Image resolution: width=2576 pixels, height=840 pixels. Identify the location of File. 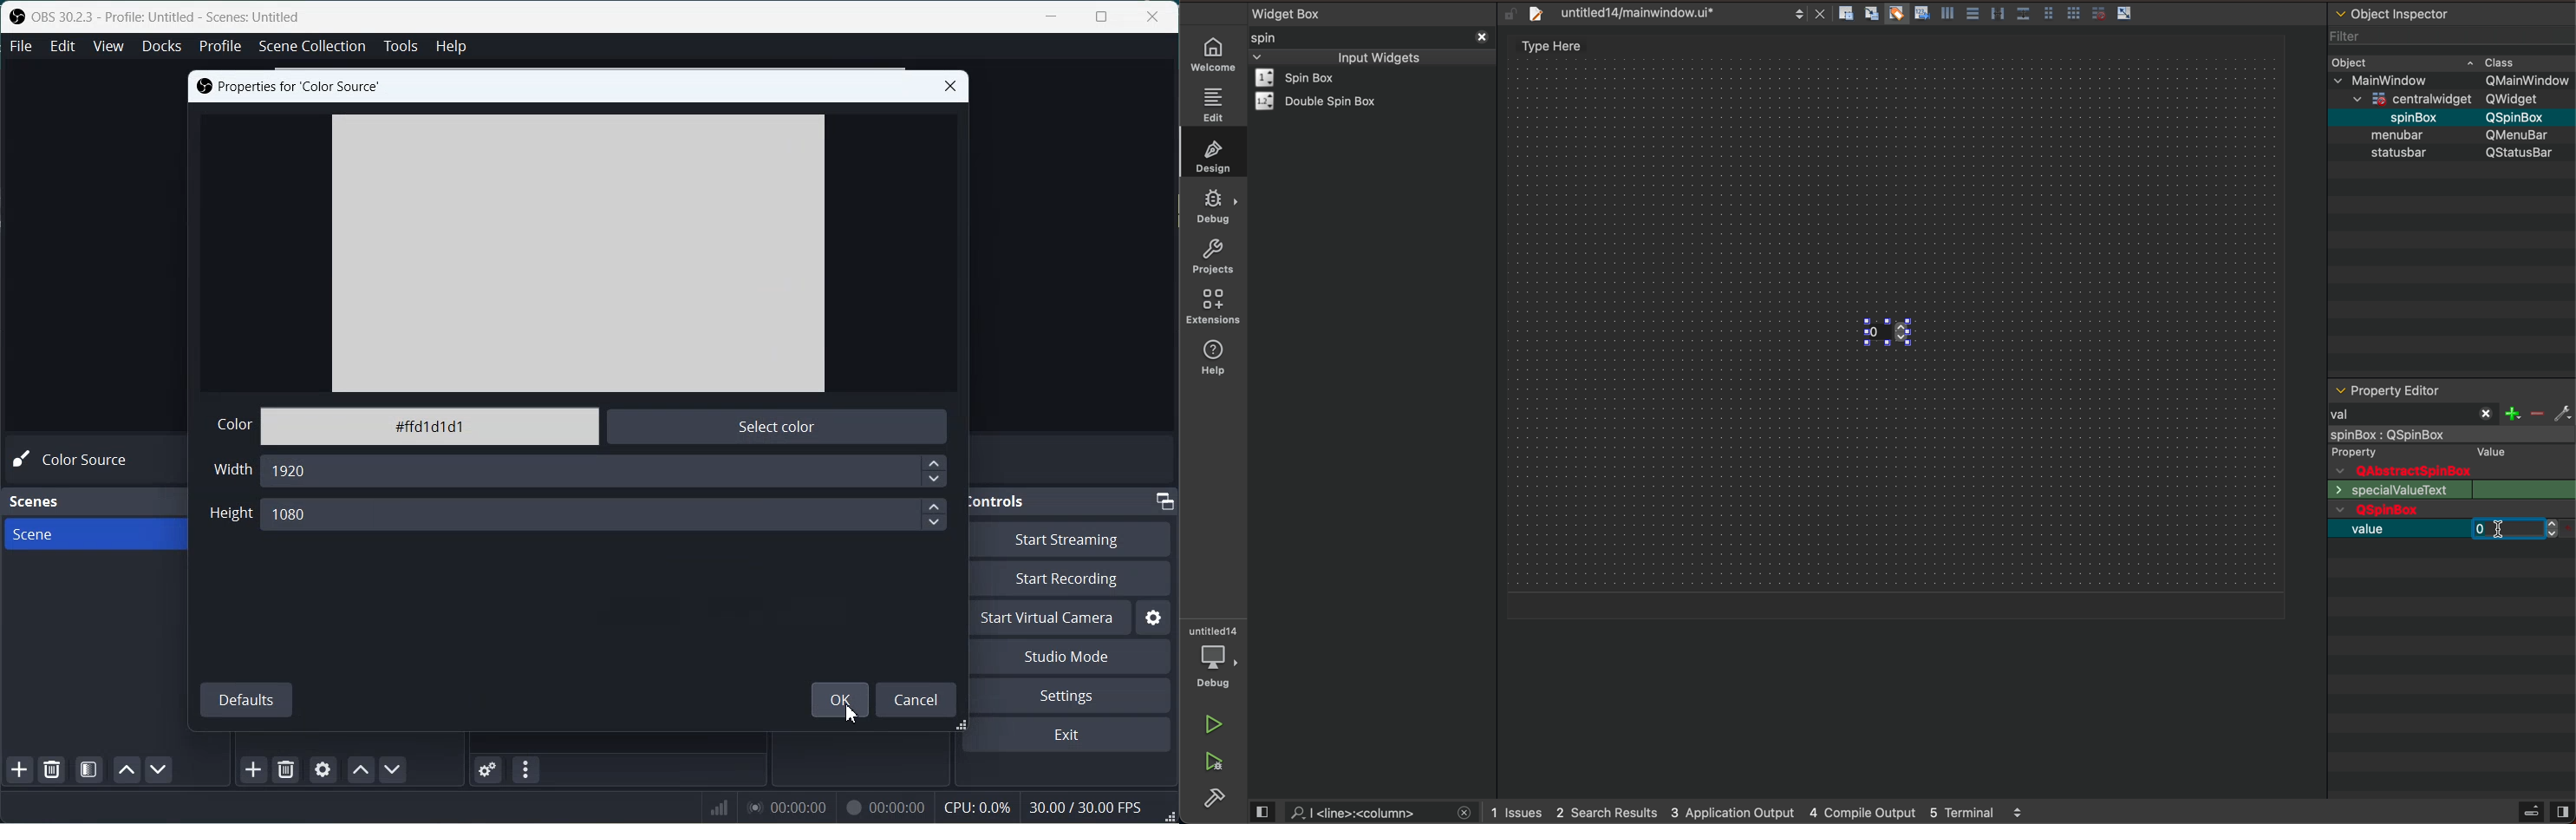
(18, 46).